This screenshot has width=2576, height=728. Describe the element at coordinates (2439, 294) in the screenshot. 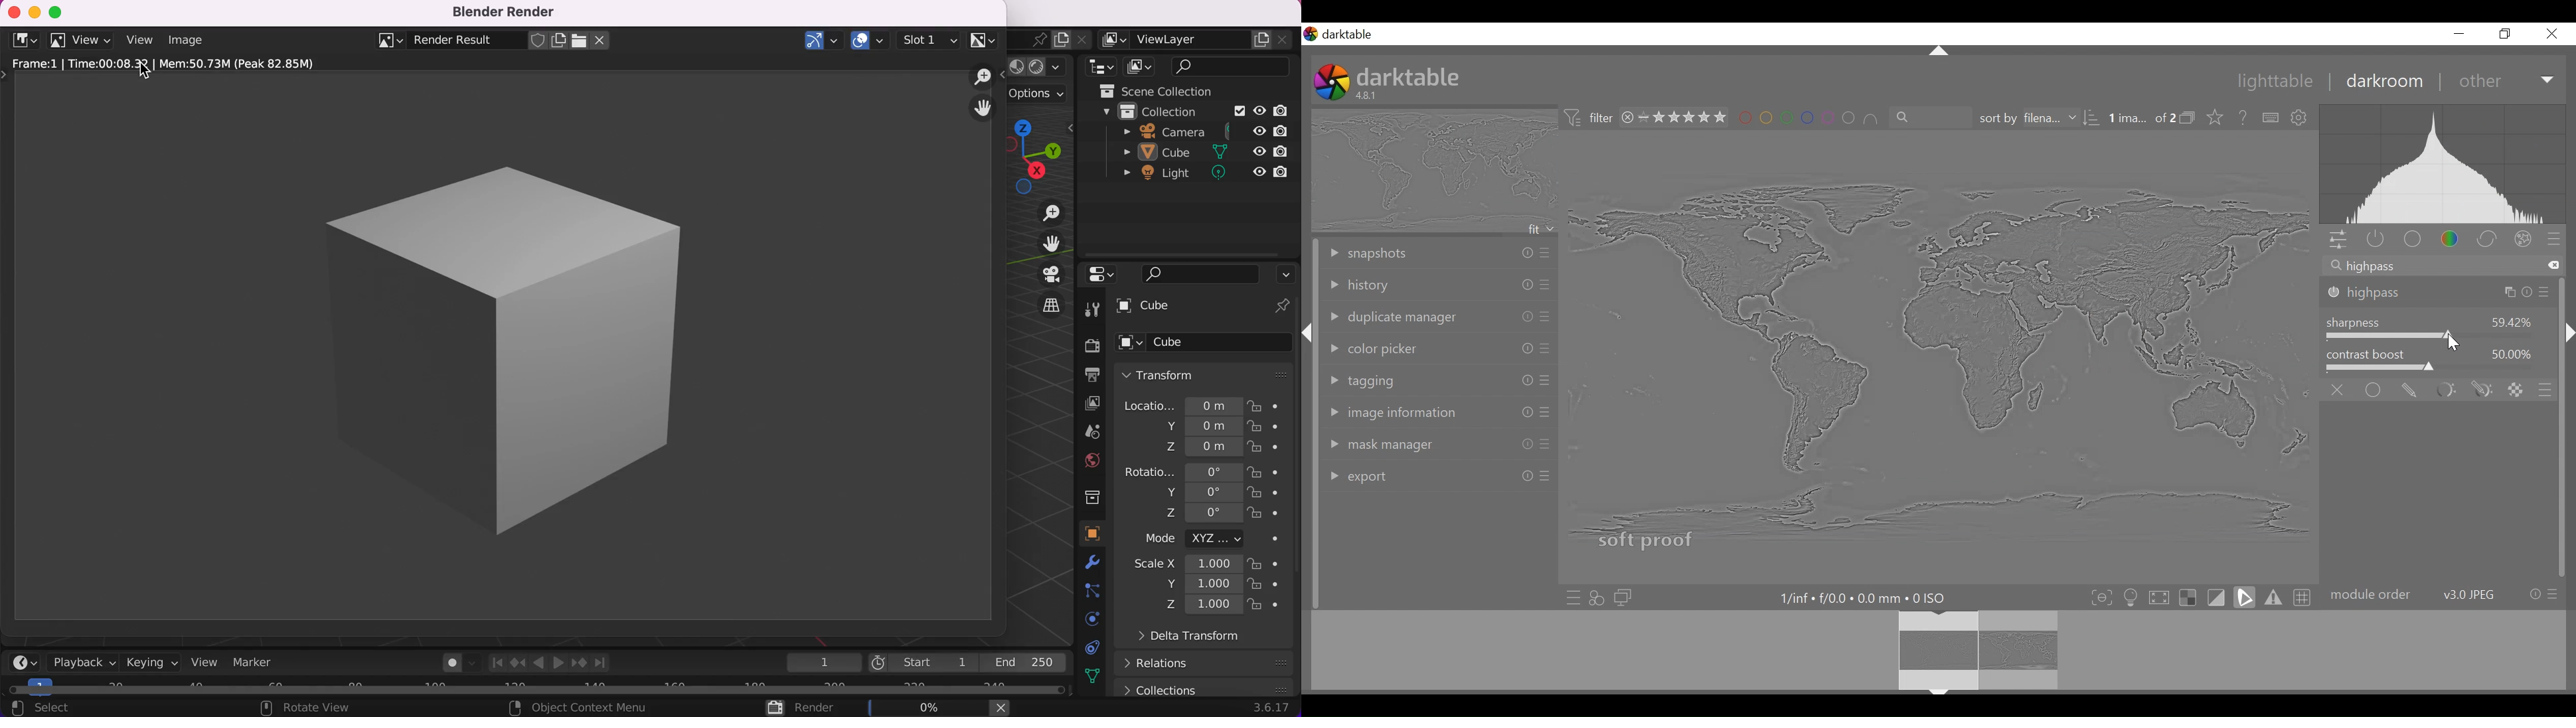

I see `highpass` at that location.